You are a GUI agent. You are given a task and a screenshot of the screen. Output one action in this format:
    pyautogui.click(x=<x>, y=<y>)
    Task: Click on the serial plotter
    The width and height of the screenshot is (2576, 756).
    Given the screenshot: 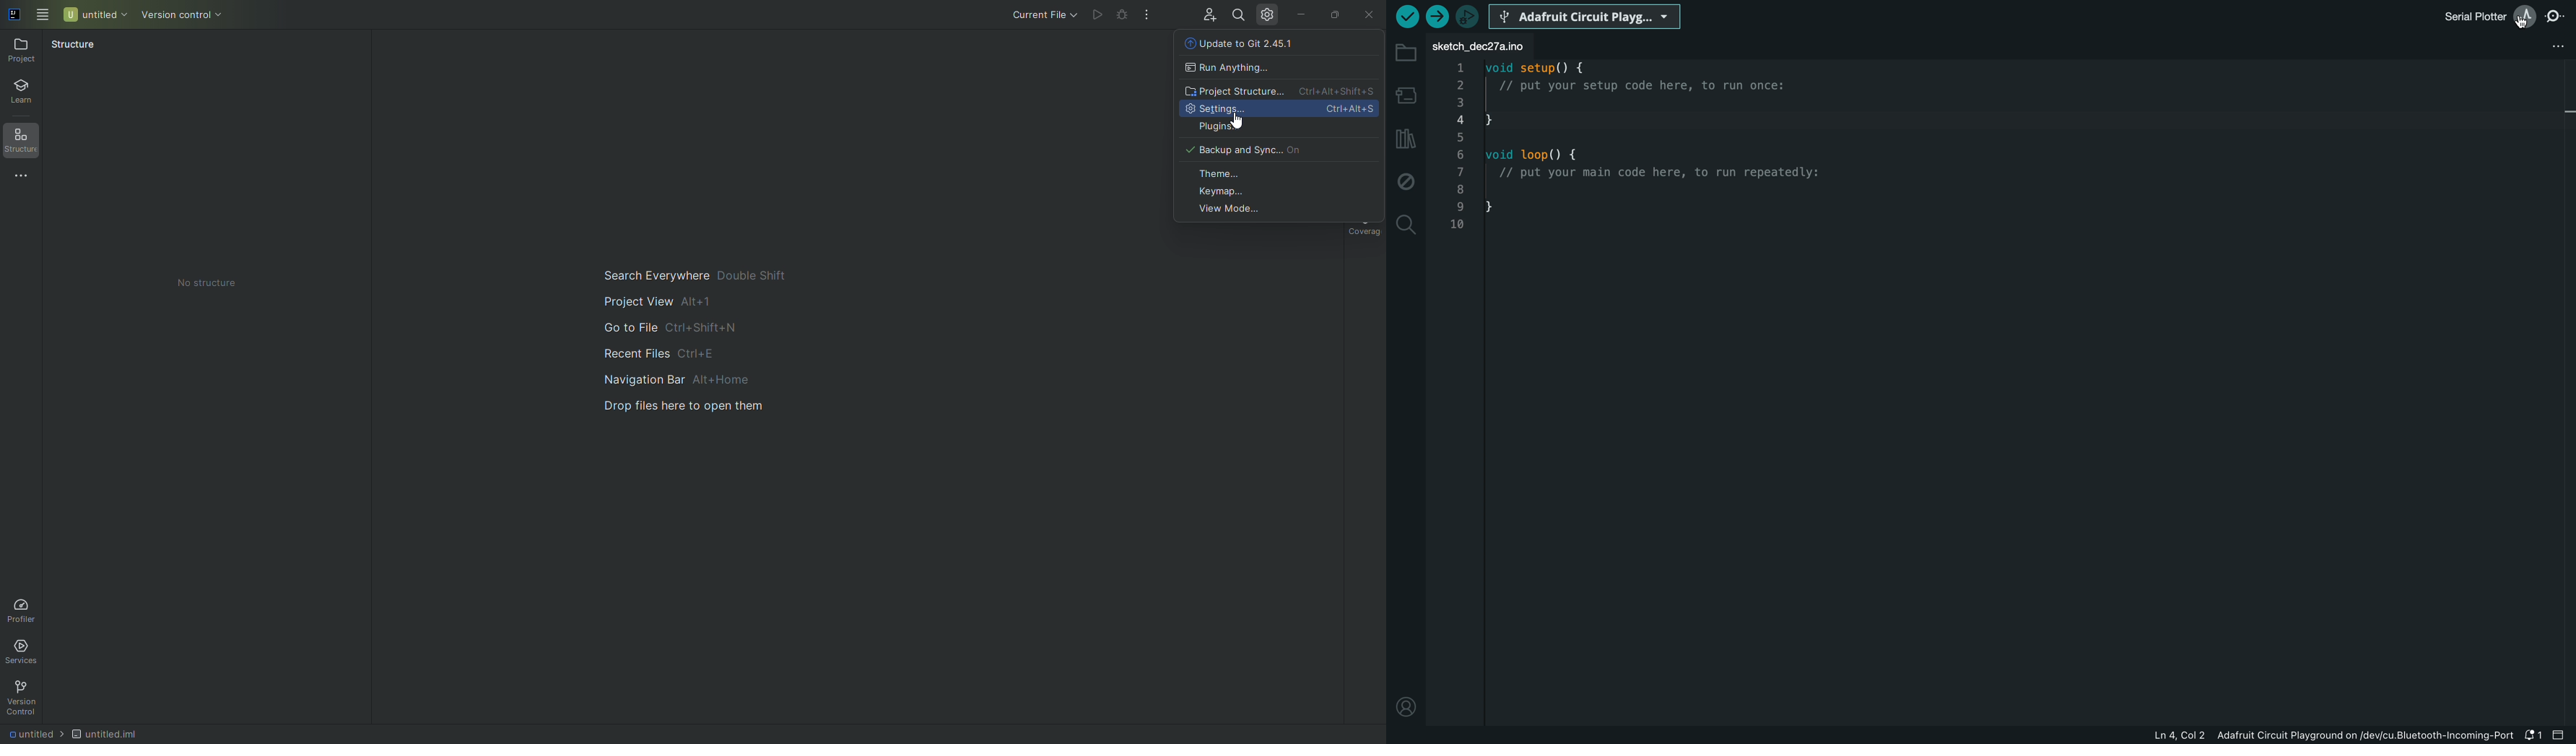 What is the action you would take?
    pyautogui.click(x=2488, y=15)
    